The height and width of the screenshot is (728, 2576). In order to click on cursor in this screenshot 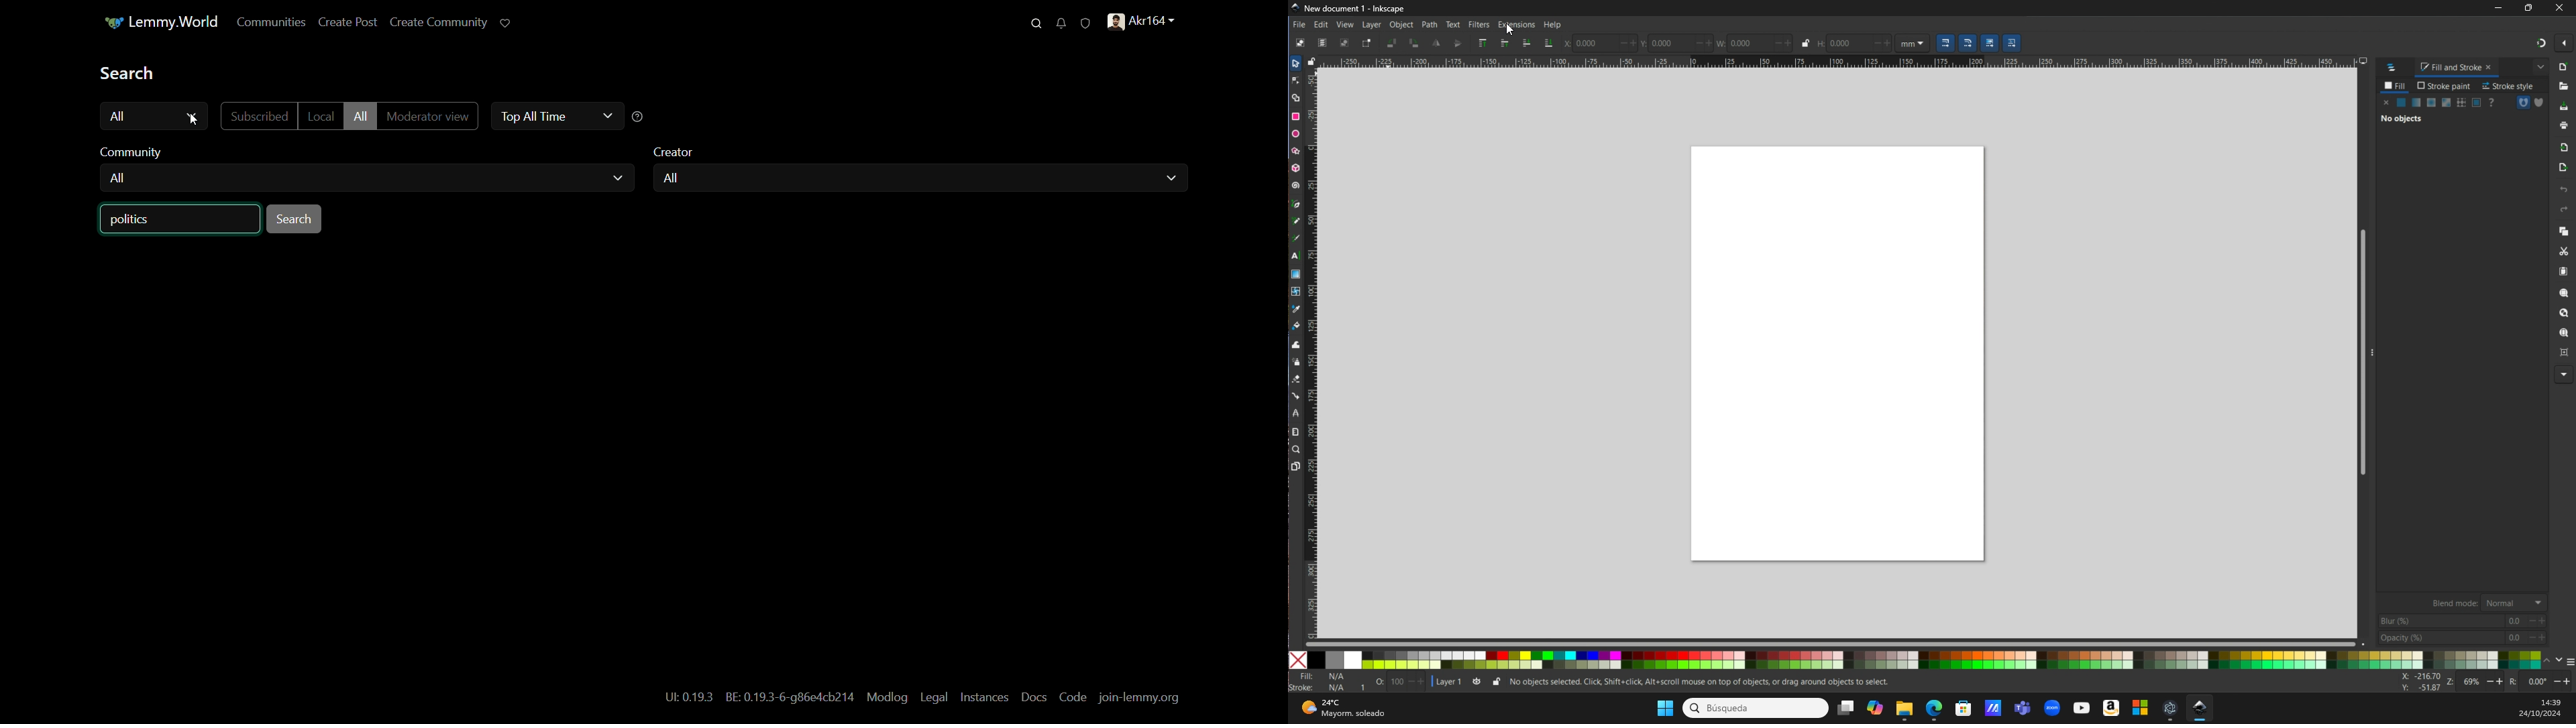, I will do `click(194, 121)`.